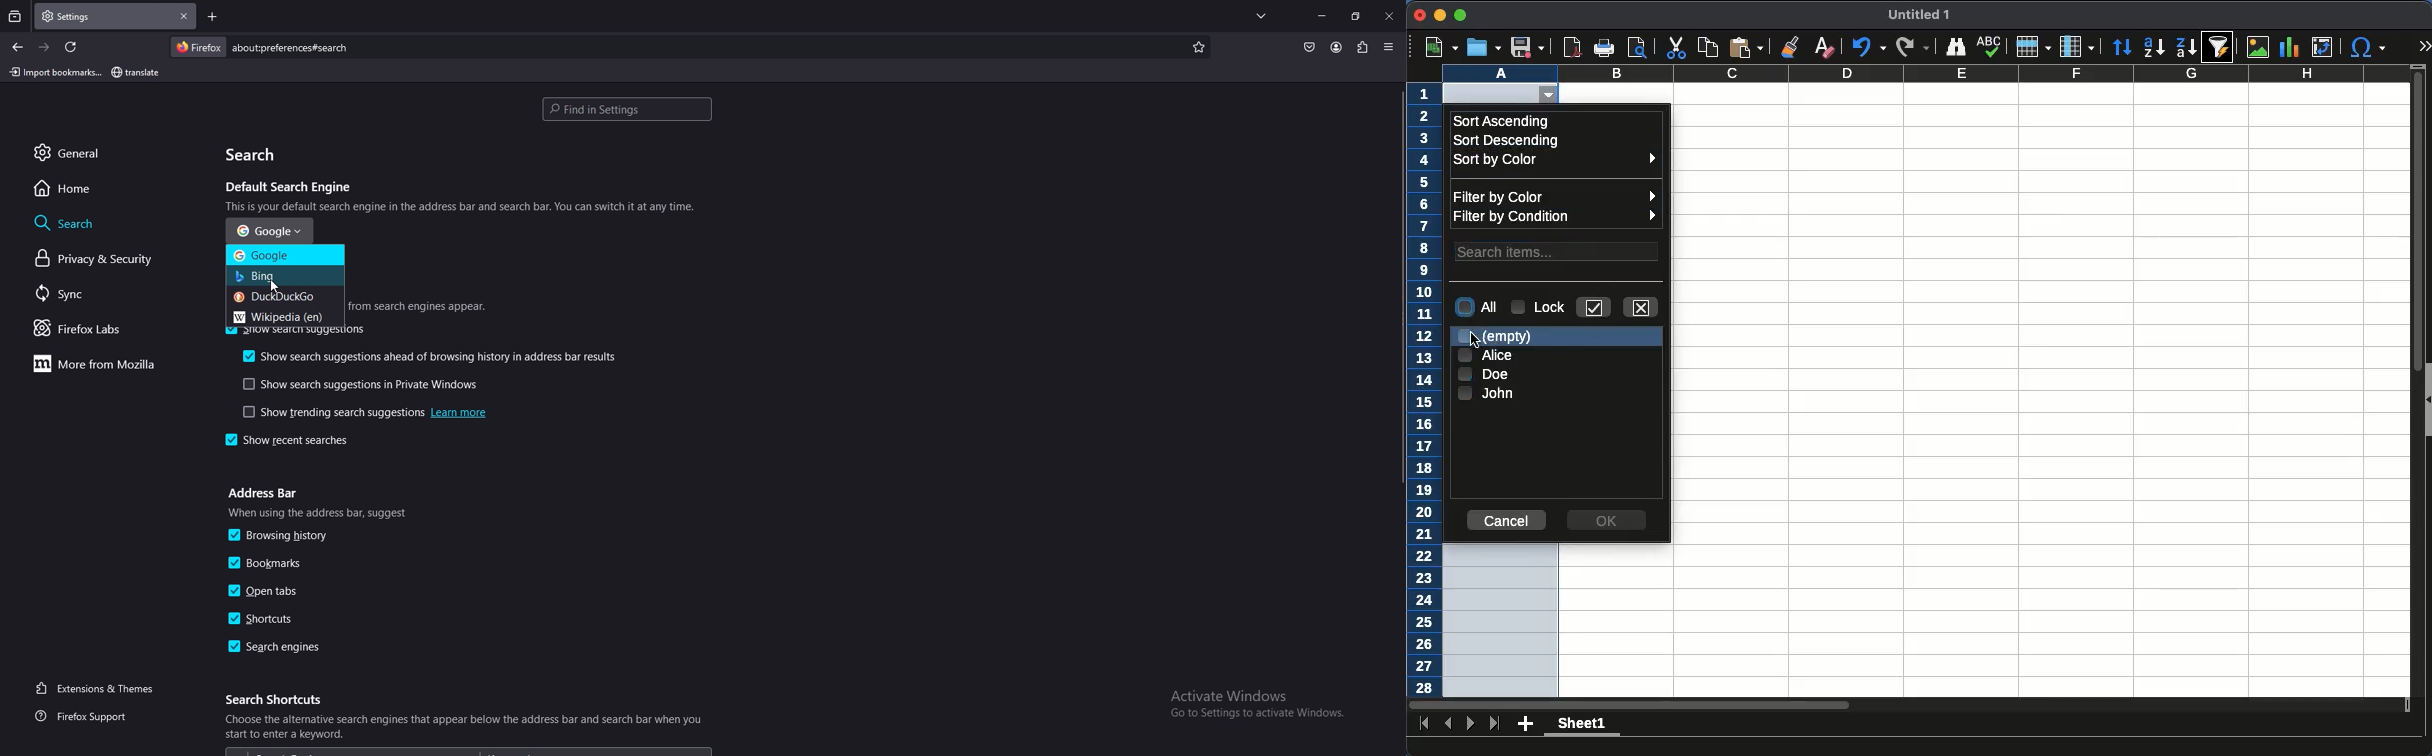 The width and height of the screenshot is (2436, 756). What do you see at coordinates (284, 535) in the screenshot?
I see `browsing history` at bounding box center [284, 535].